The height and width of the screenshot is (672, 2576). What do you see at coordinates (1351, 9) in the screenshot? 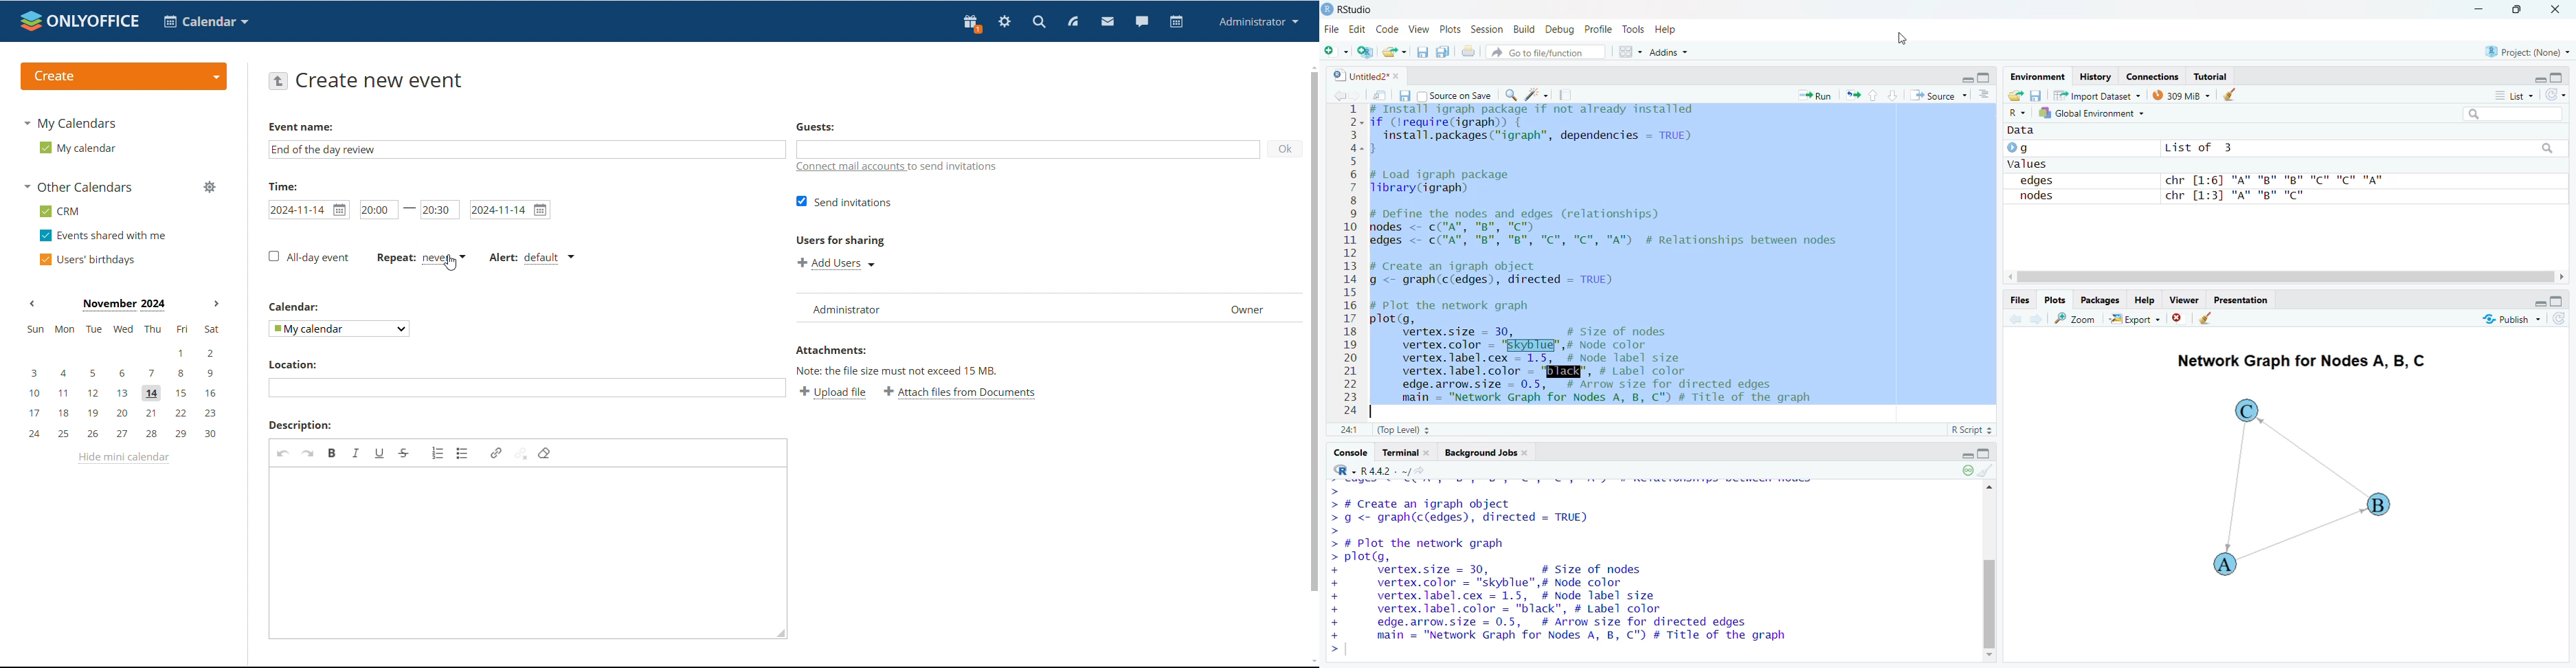
I see `) RStudio` at bounding box center [1351, 9].